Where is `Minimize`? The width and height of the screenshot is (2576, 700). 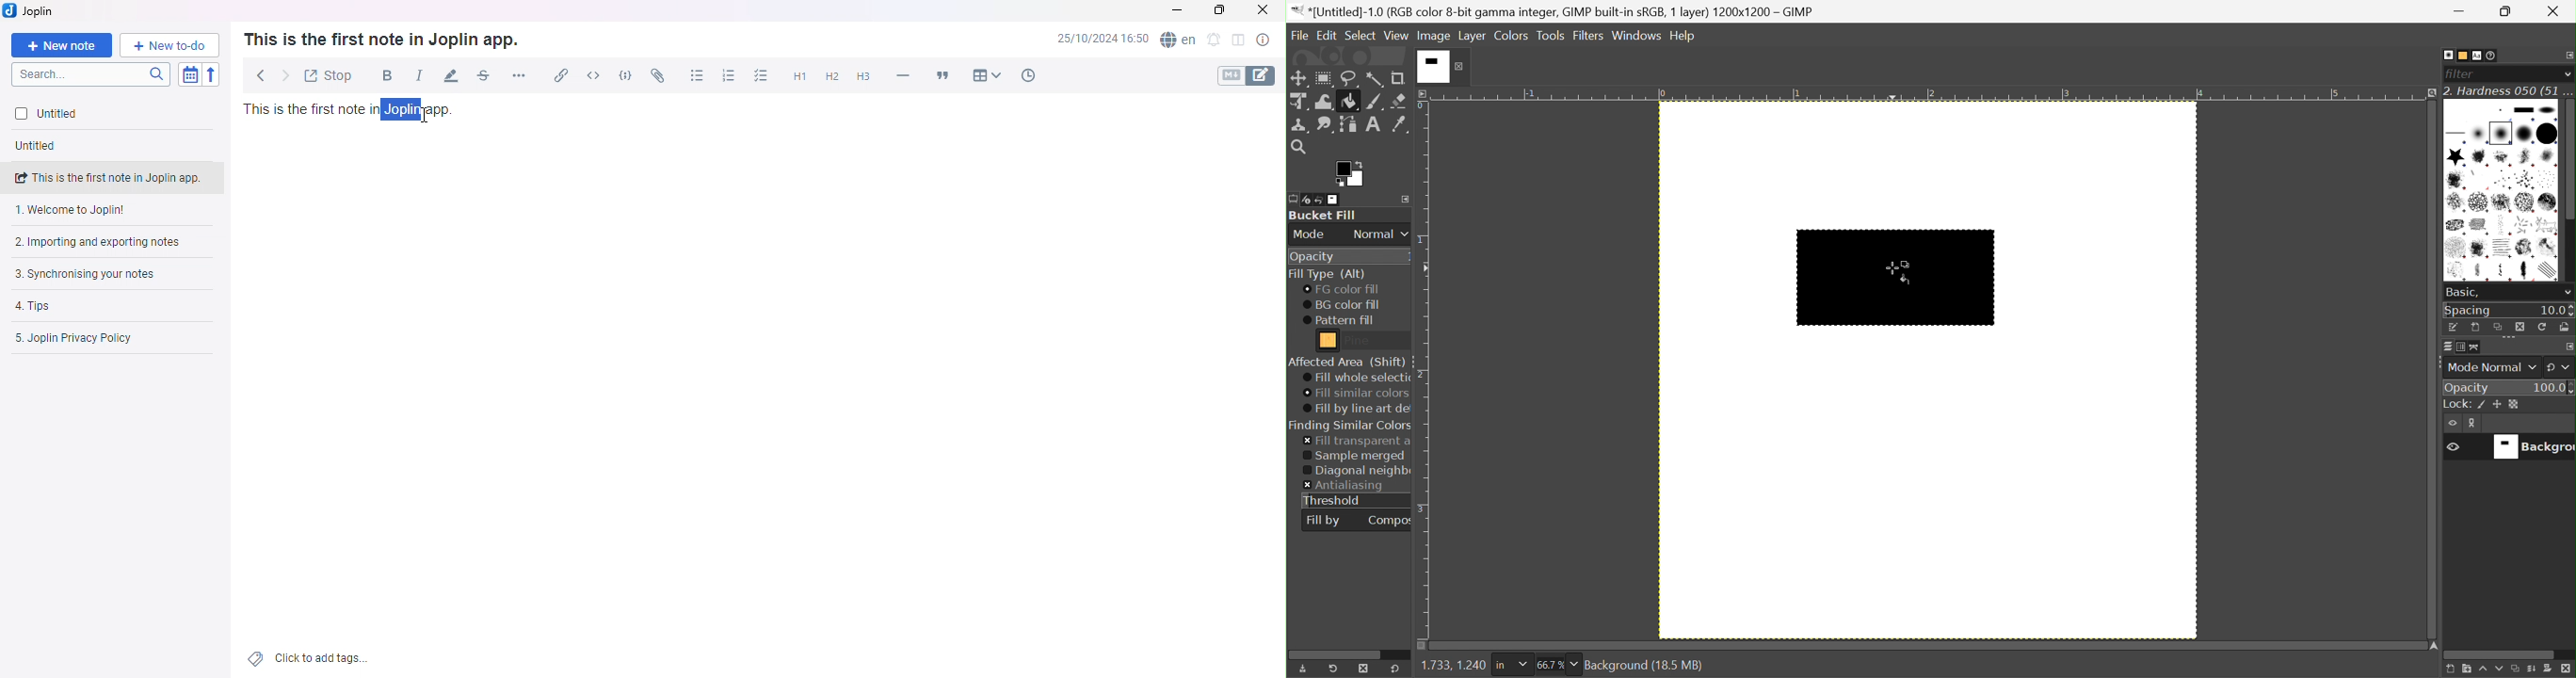 Minimize is located at coordinates (1179, 11).